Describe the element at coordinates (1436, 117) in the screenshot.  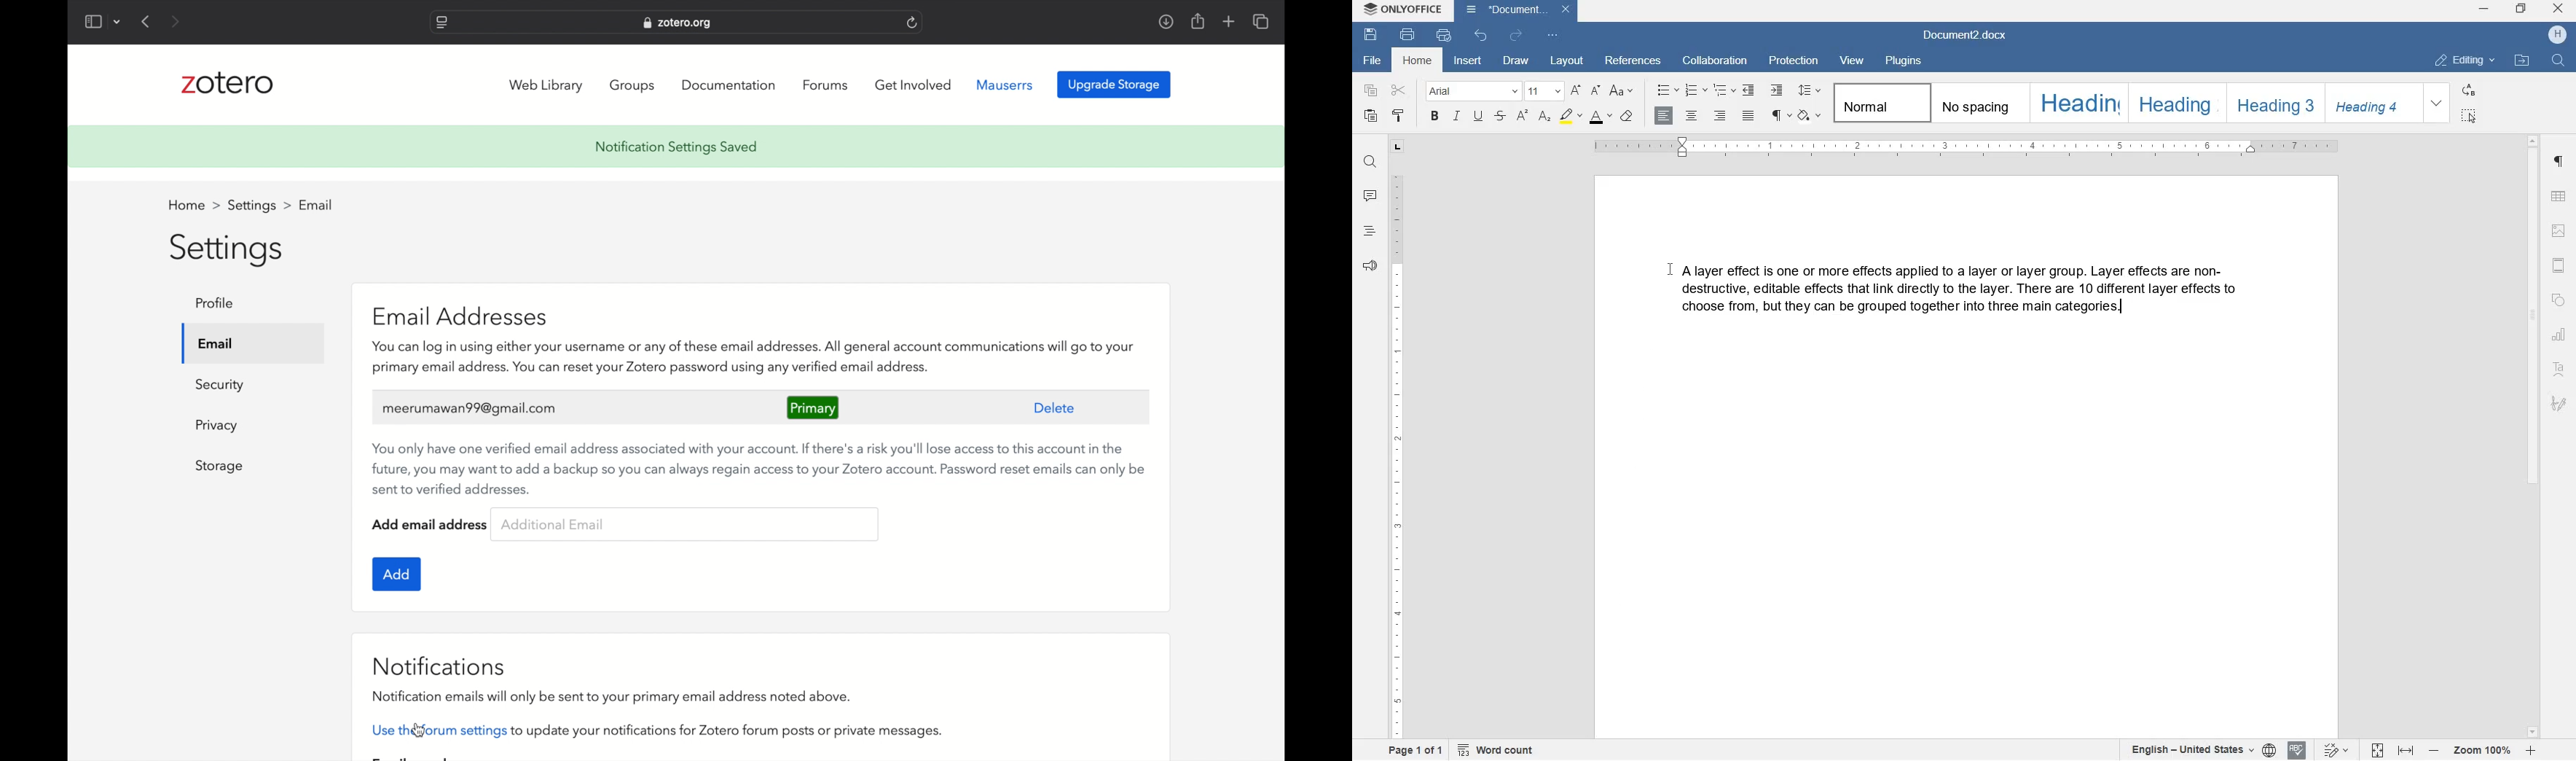
I see `bold` at that location.